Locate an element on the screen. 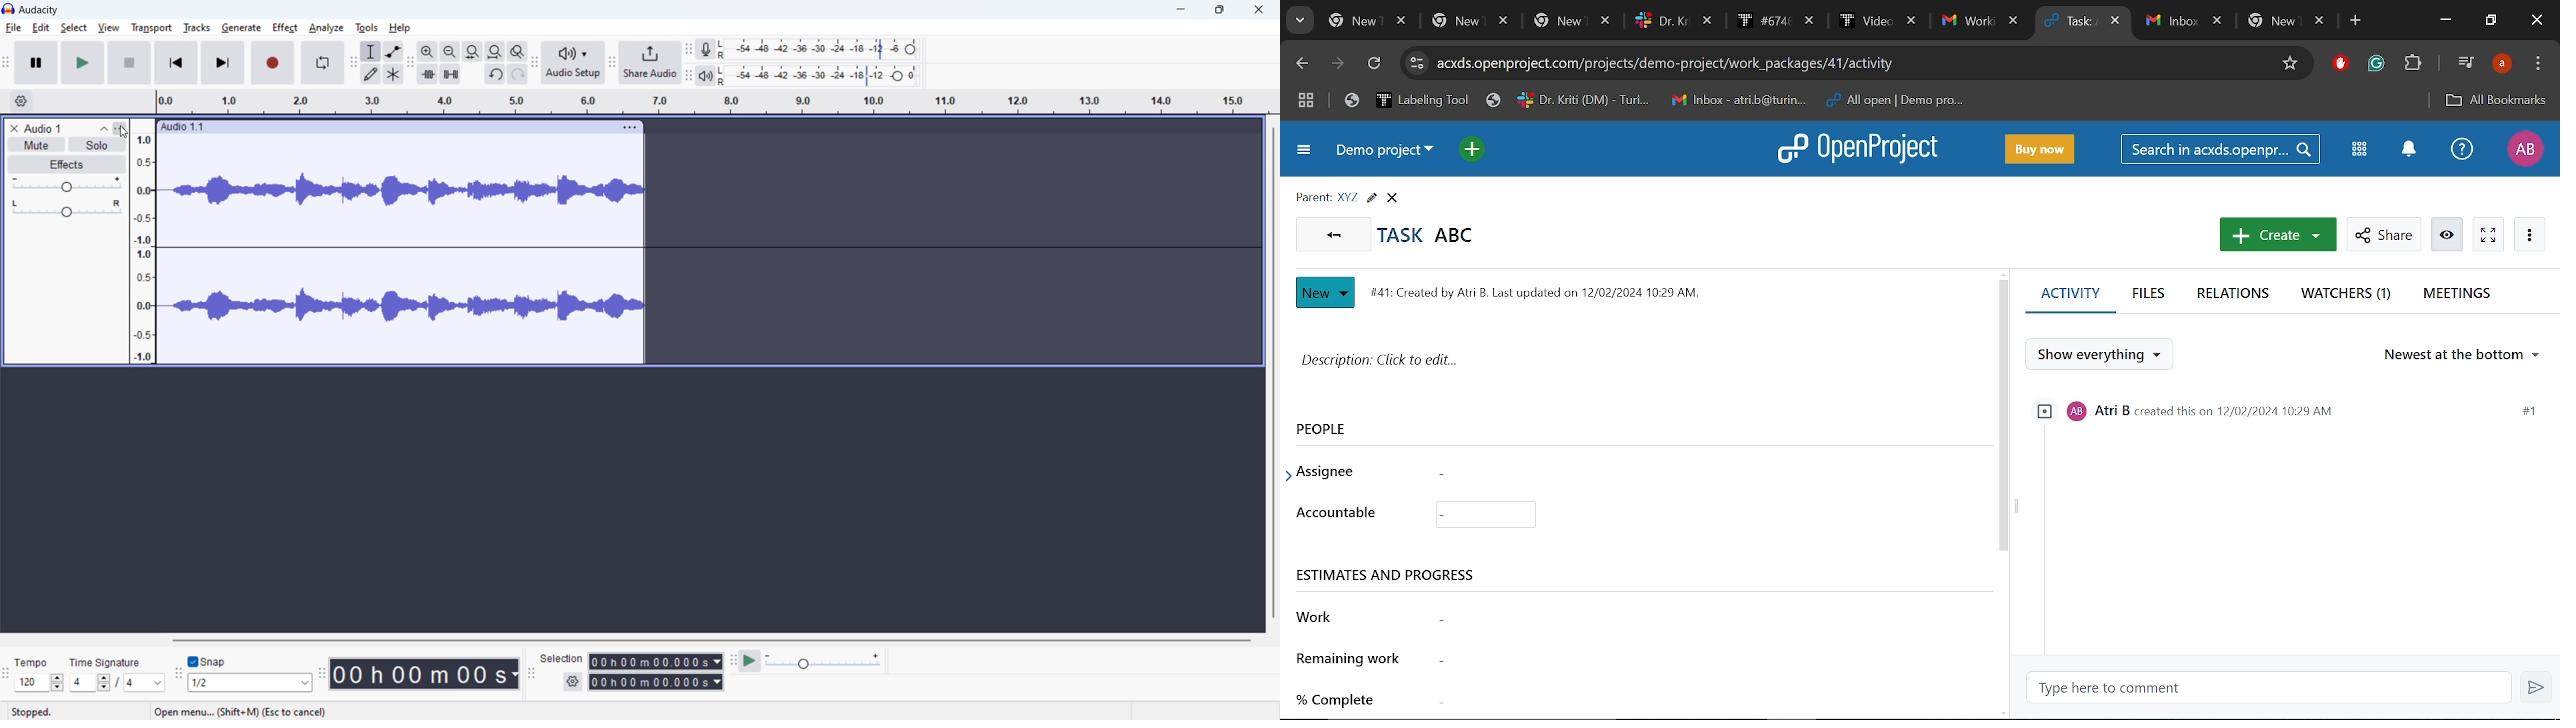 This screenshot has height=728, width=2576. solo is located at coordinates (97, 144).